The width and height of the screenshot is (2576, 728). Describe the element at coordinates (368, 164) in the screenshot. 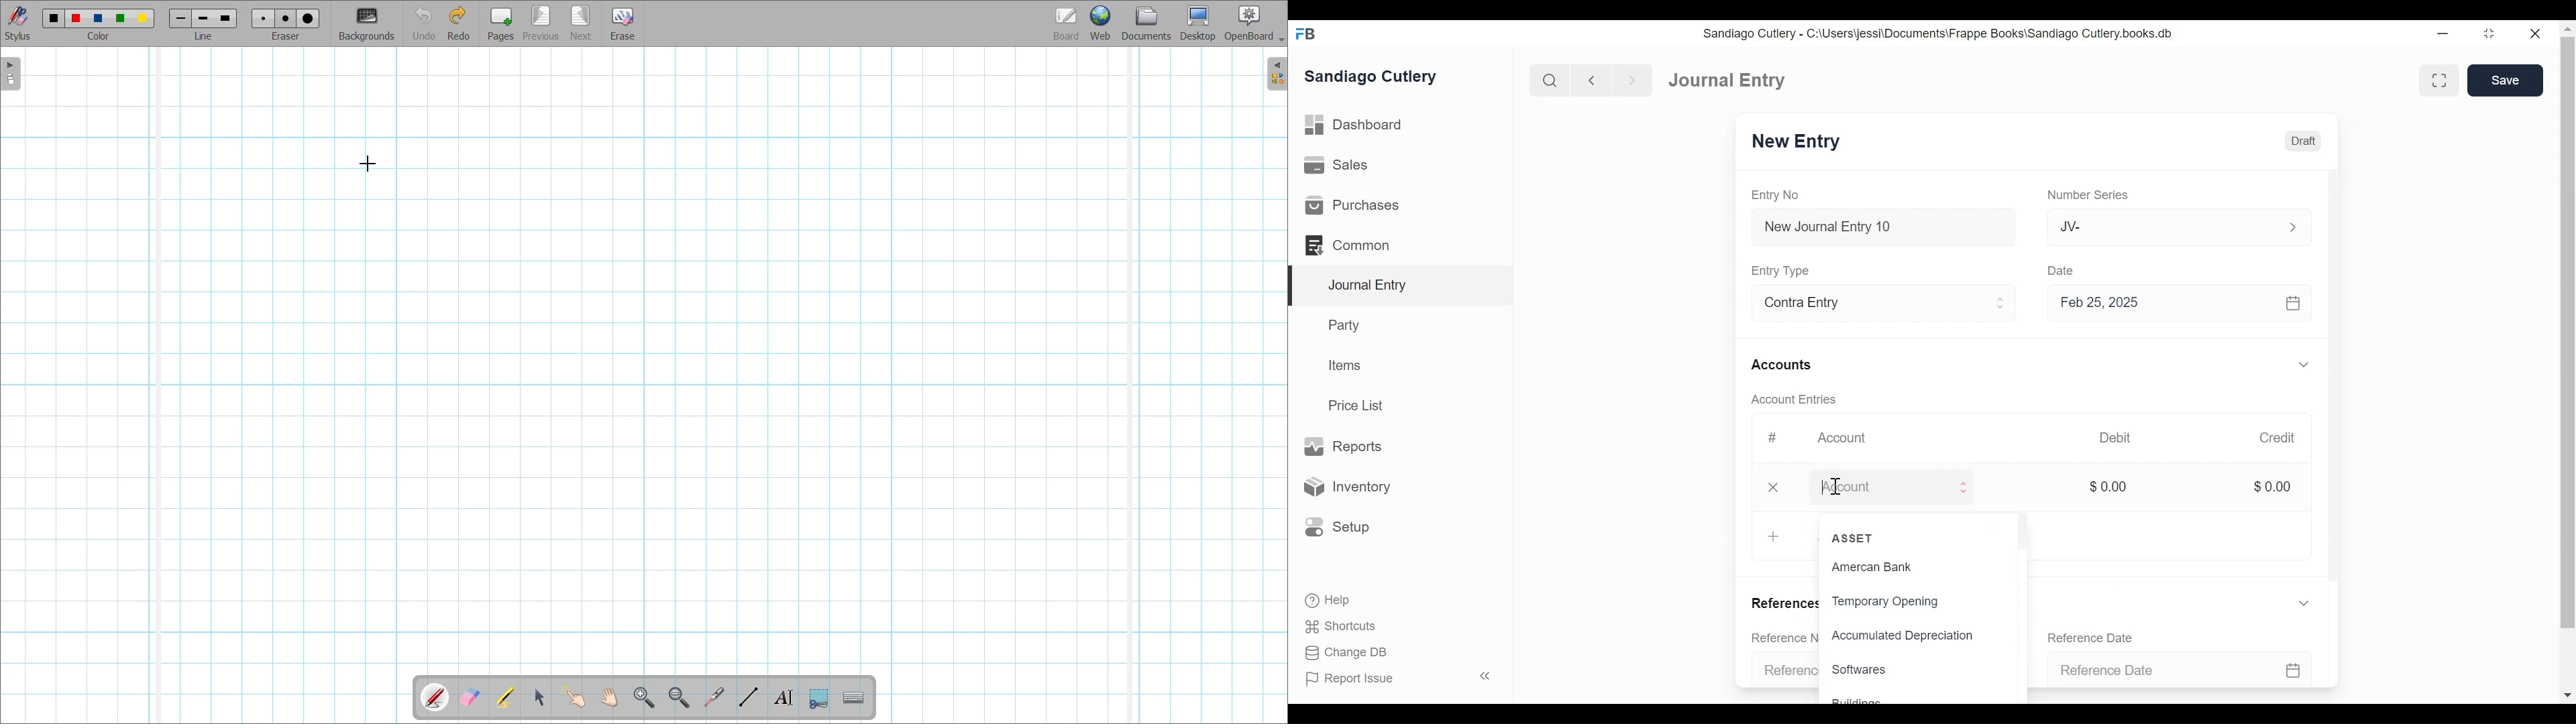

I see `Cursor` at that location.